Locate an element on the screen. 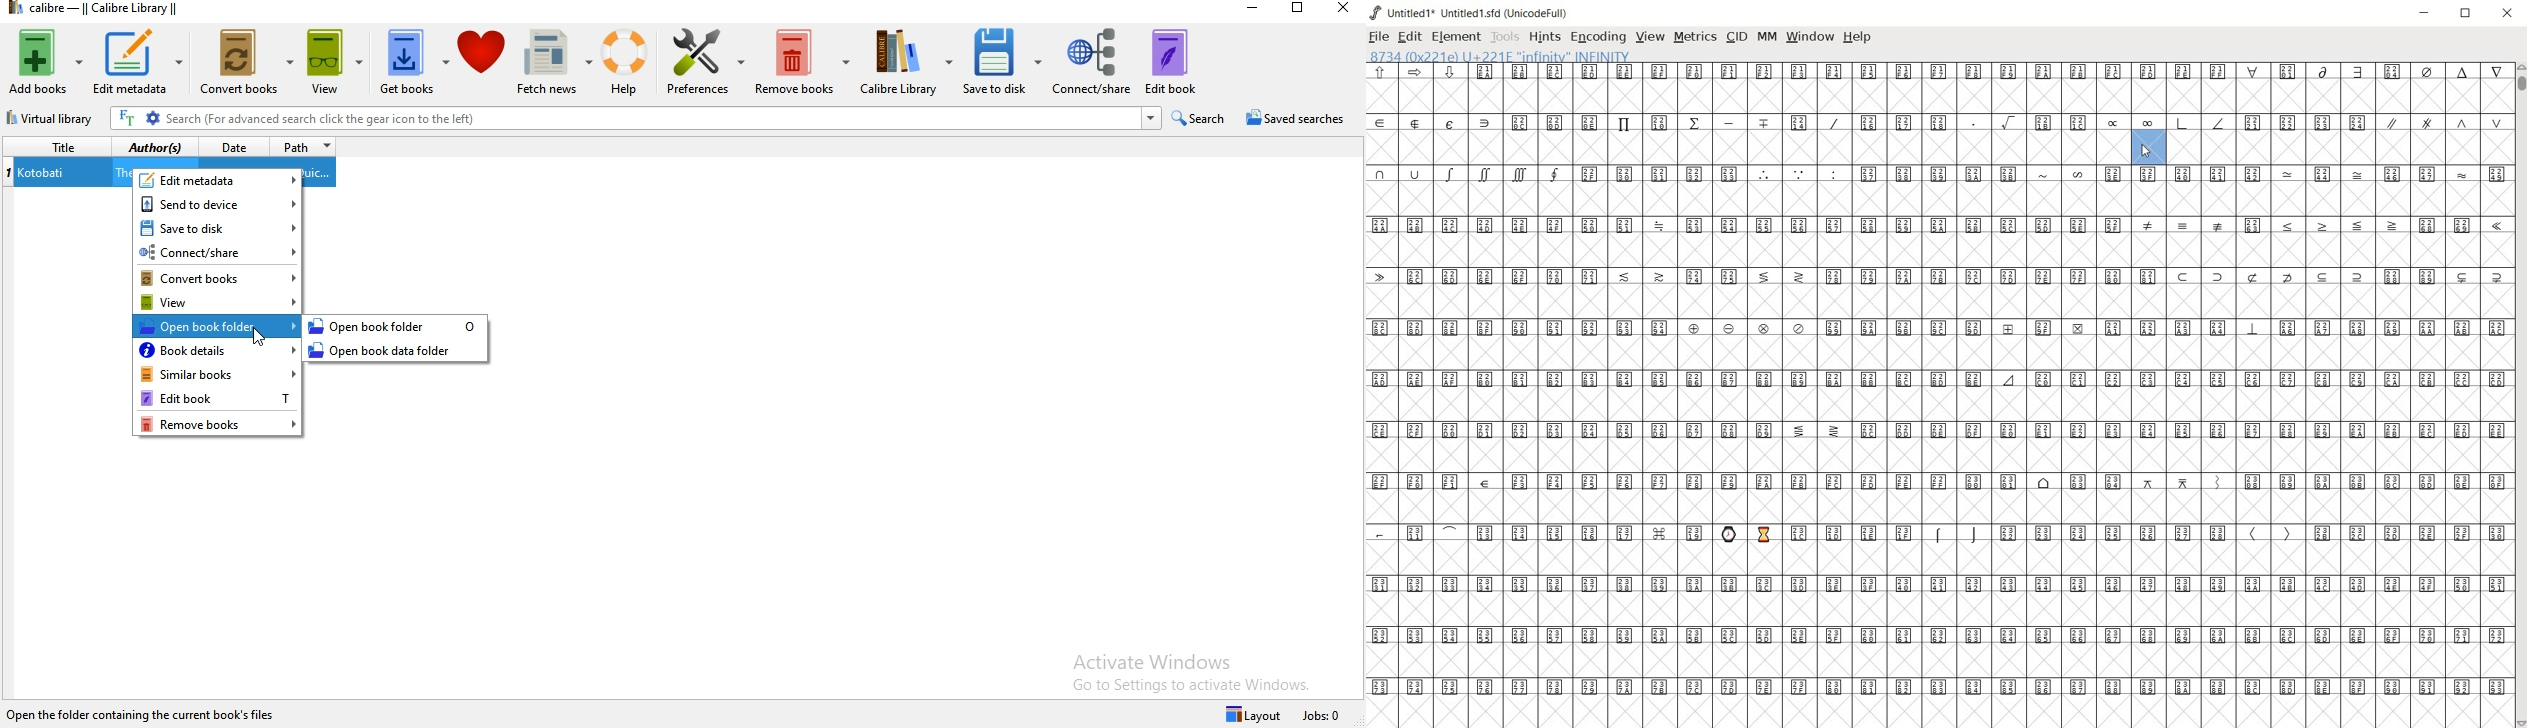 The width and height of the screenshot is (2548, 728). empty glyph slots is located at coordinates (1939, 660).